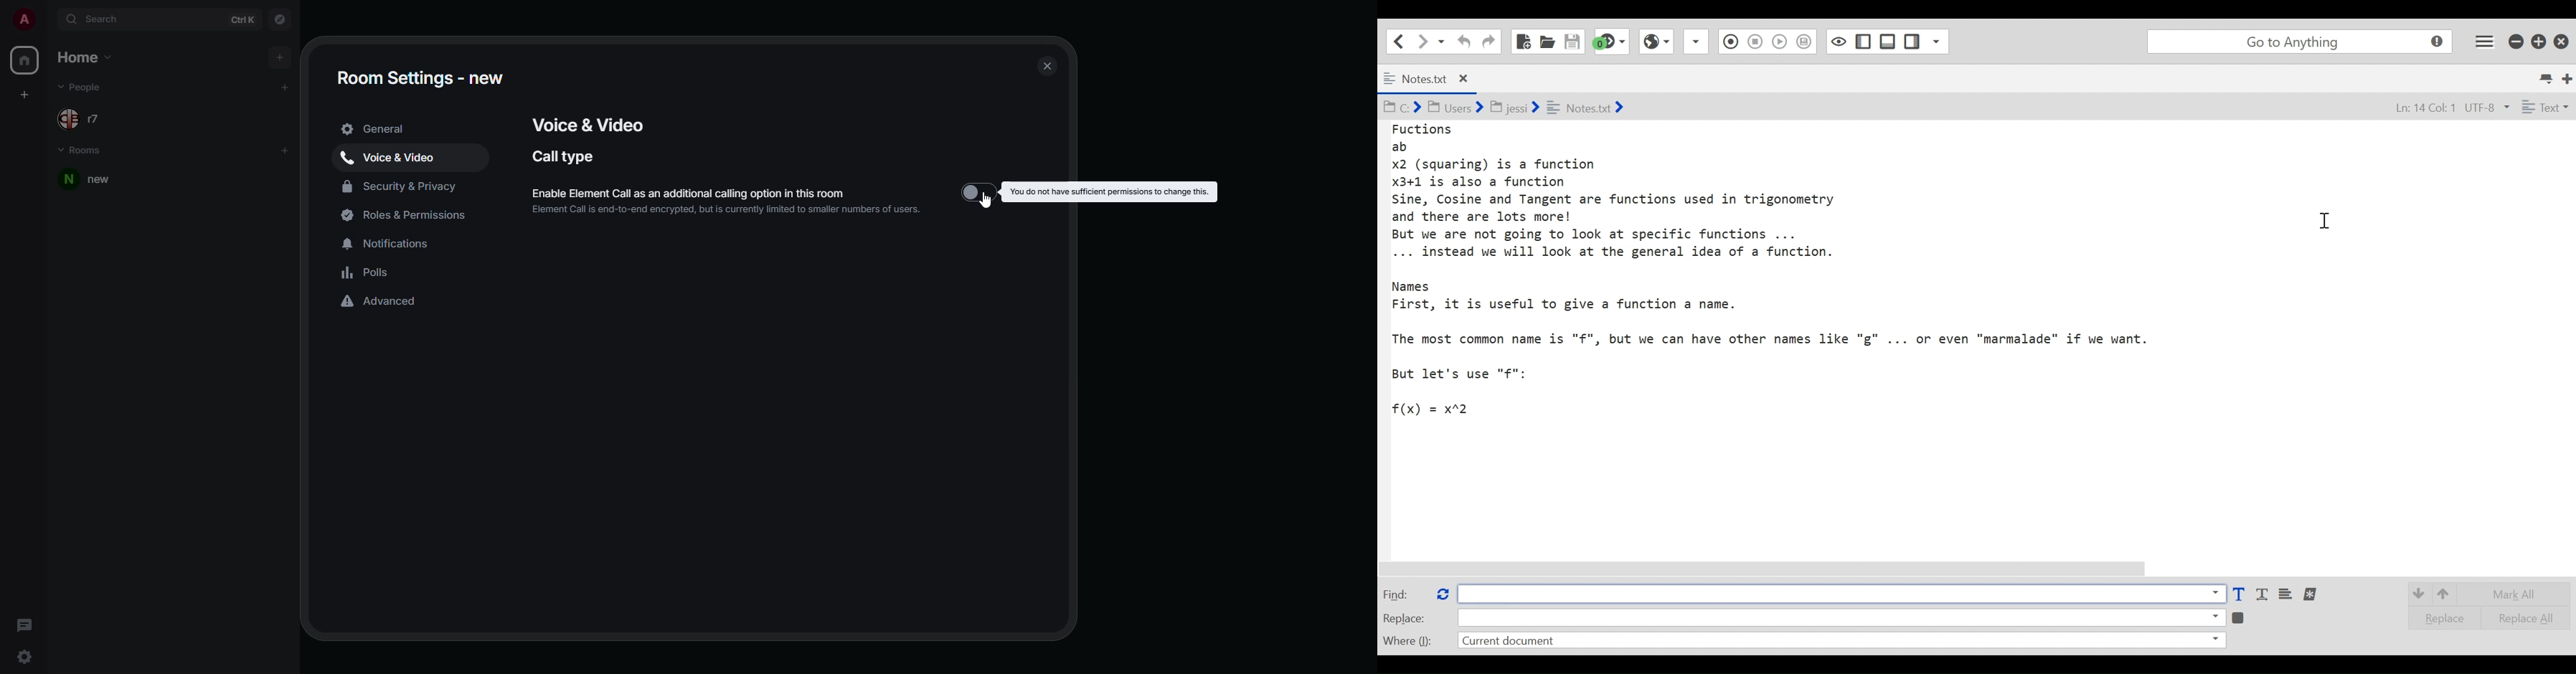  What do you see at coordinates (379, 129) in the screenshot?
I see `general` at bounding box center [379, 129].